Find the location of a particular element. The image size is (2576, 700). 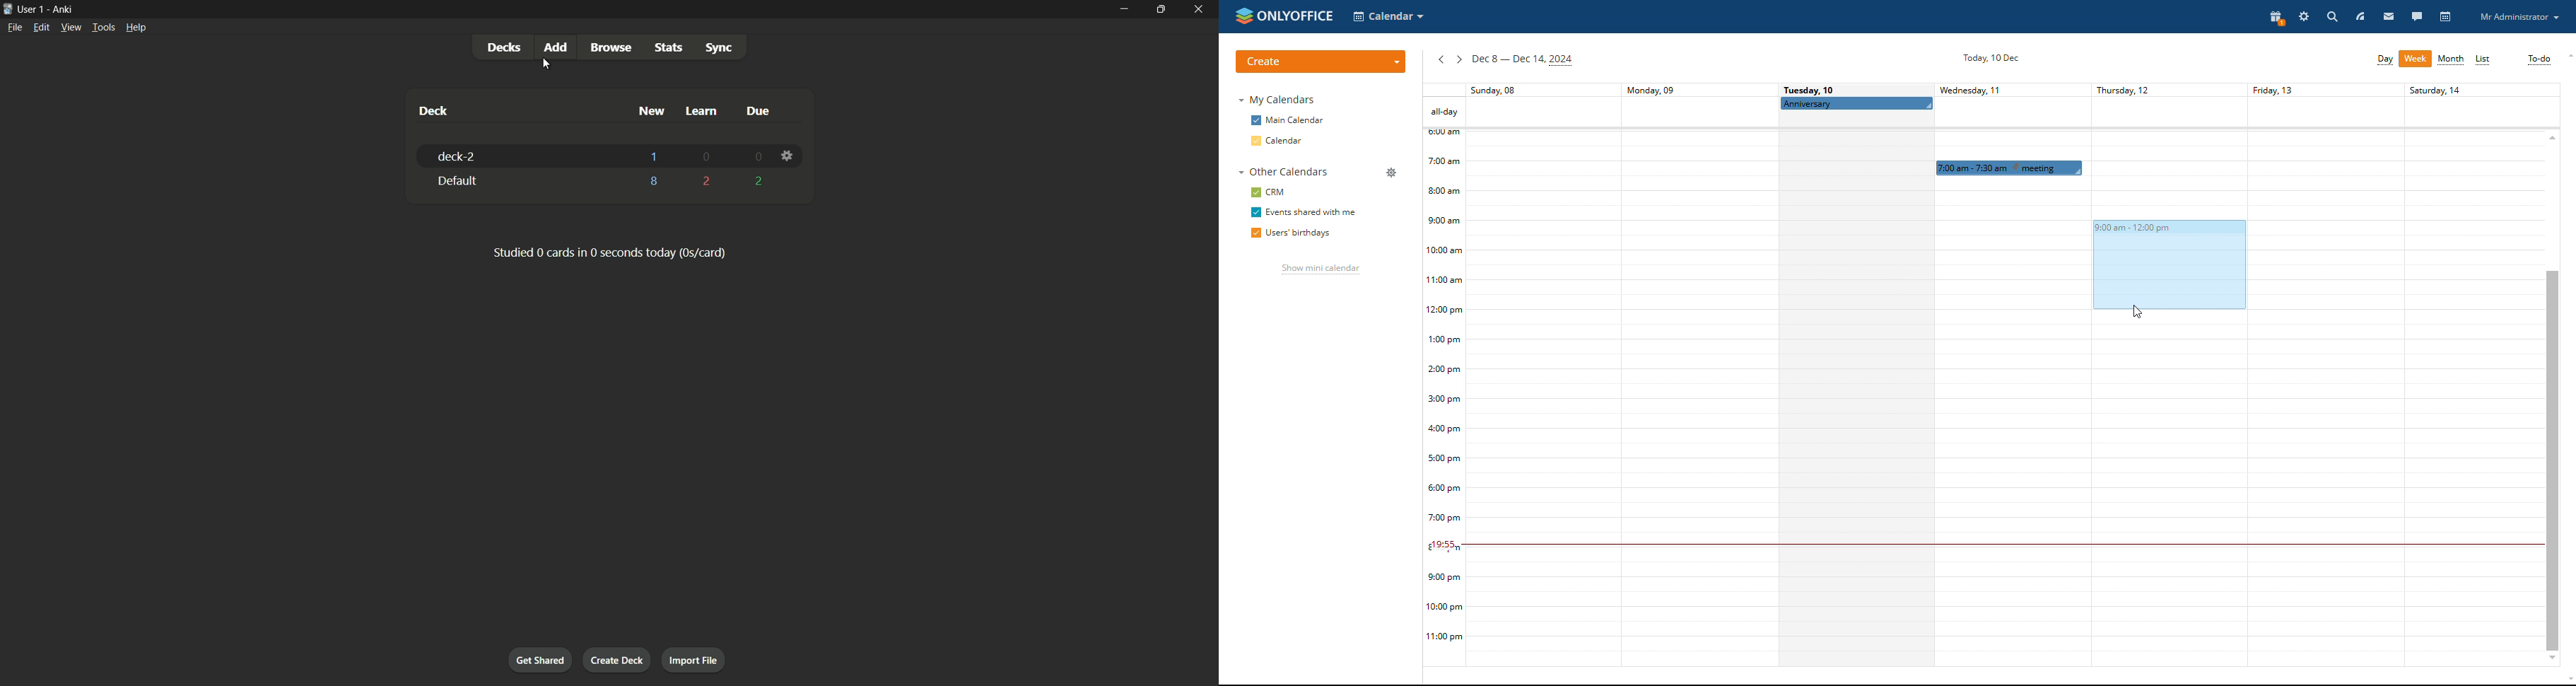

default is located at coordinates (458, 180).